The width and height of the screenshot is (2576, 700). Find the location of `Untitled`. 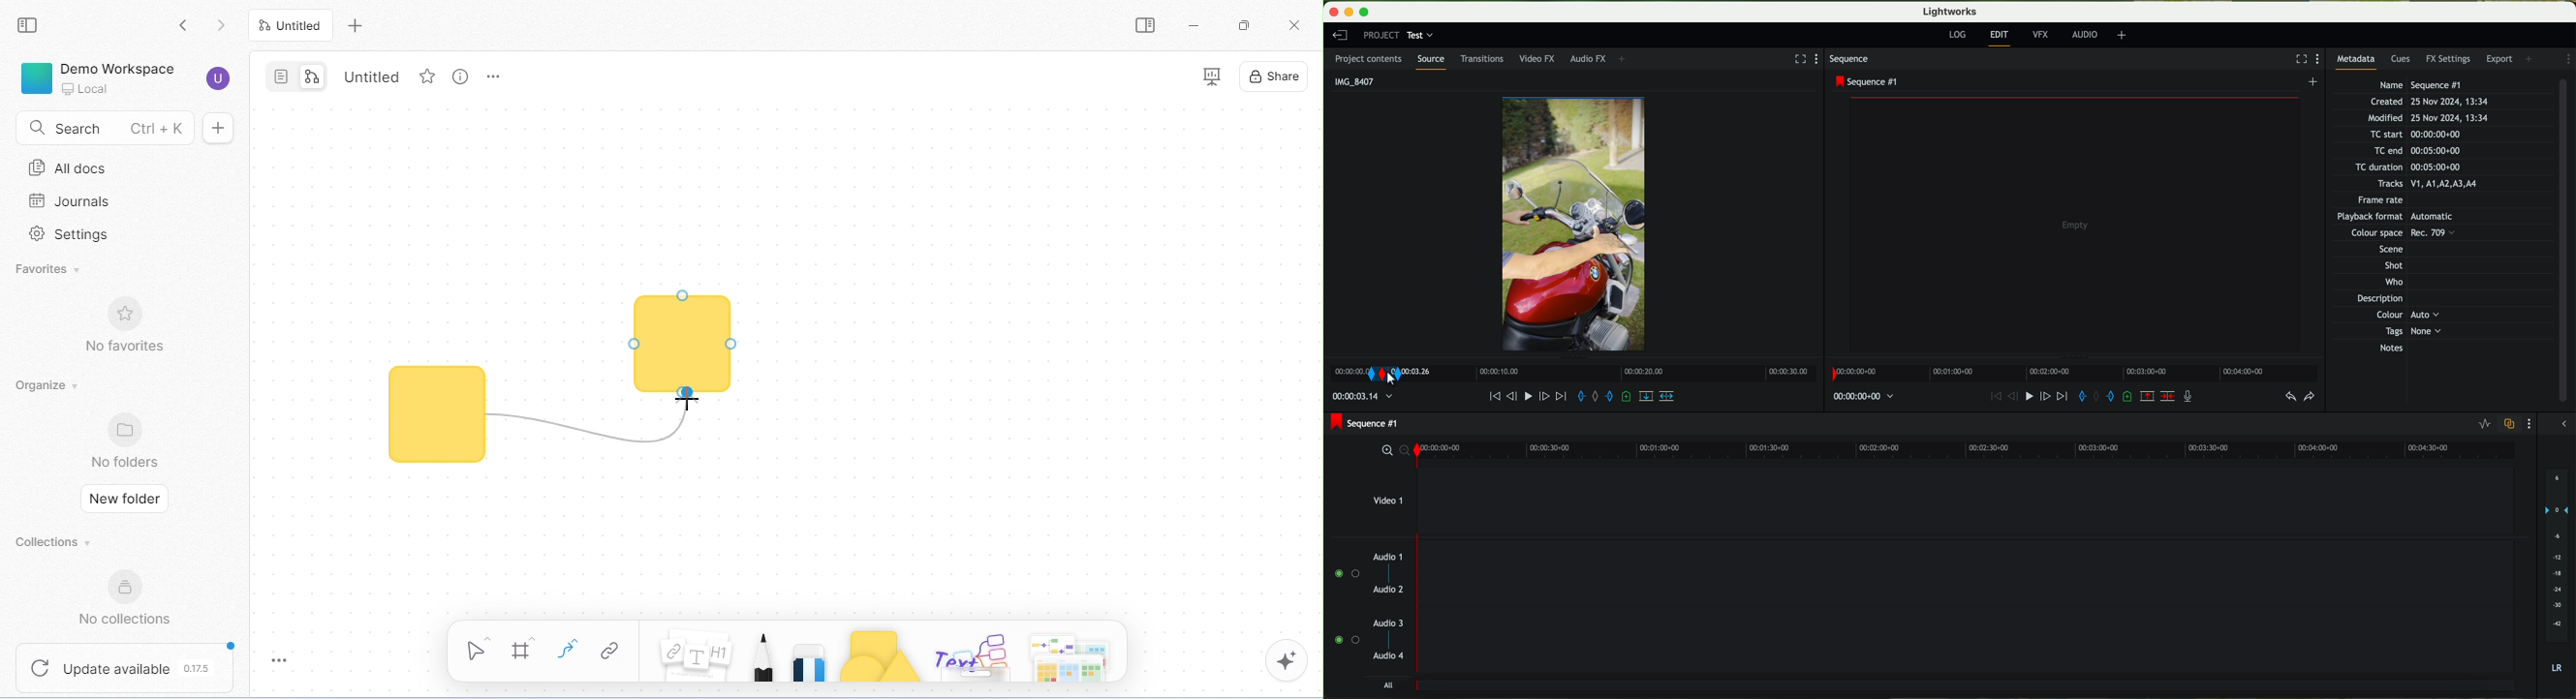

Untitled is located at coordinates (374, 77).